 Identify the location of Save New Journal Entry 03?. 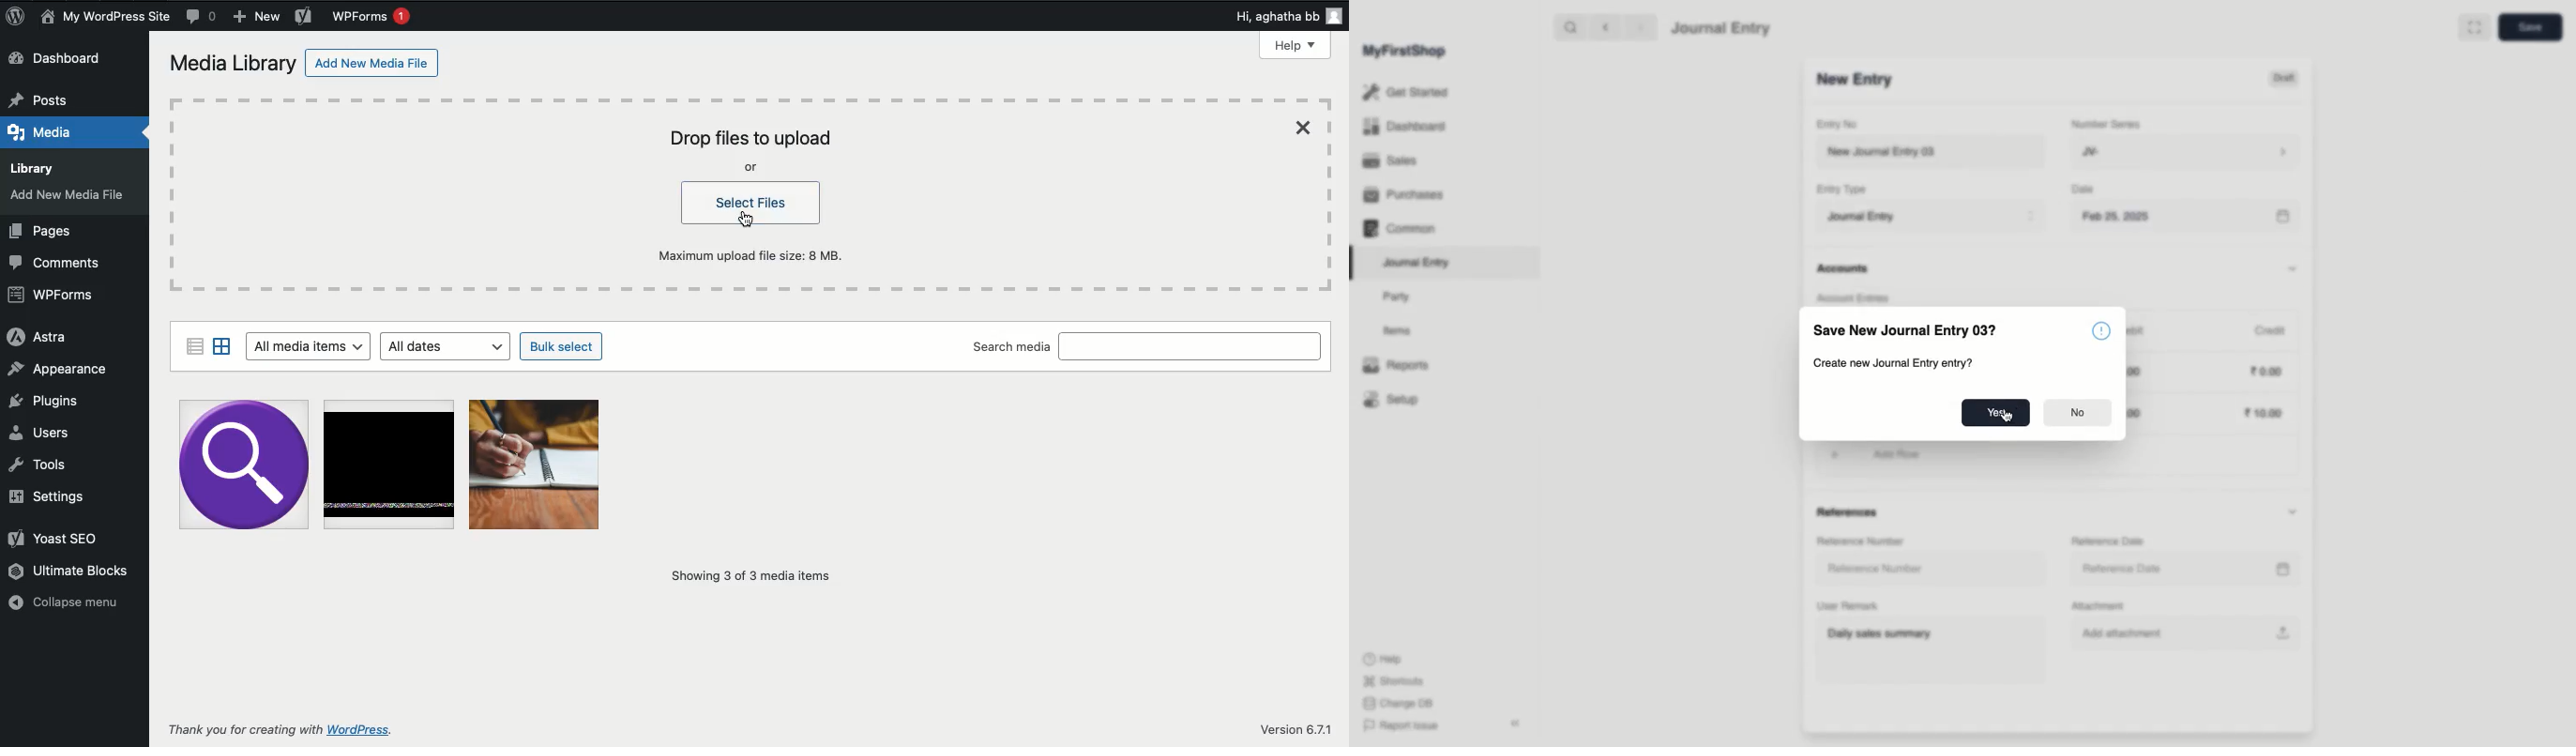
(1905, 331).